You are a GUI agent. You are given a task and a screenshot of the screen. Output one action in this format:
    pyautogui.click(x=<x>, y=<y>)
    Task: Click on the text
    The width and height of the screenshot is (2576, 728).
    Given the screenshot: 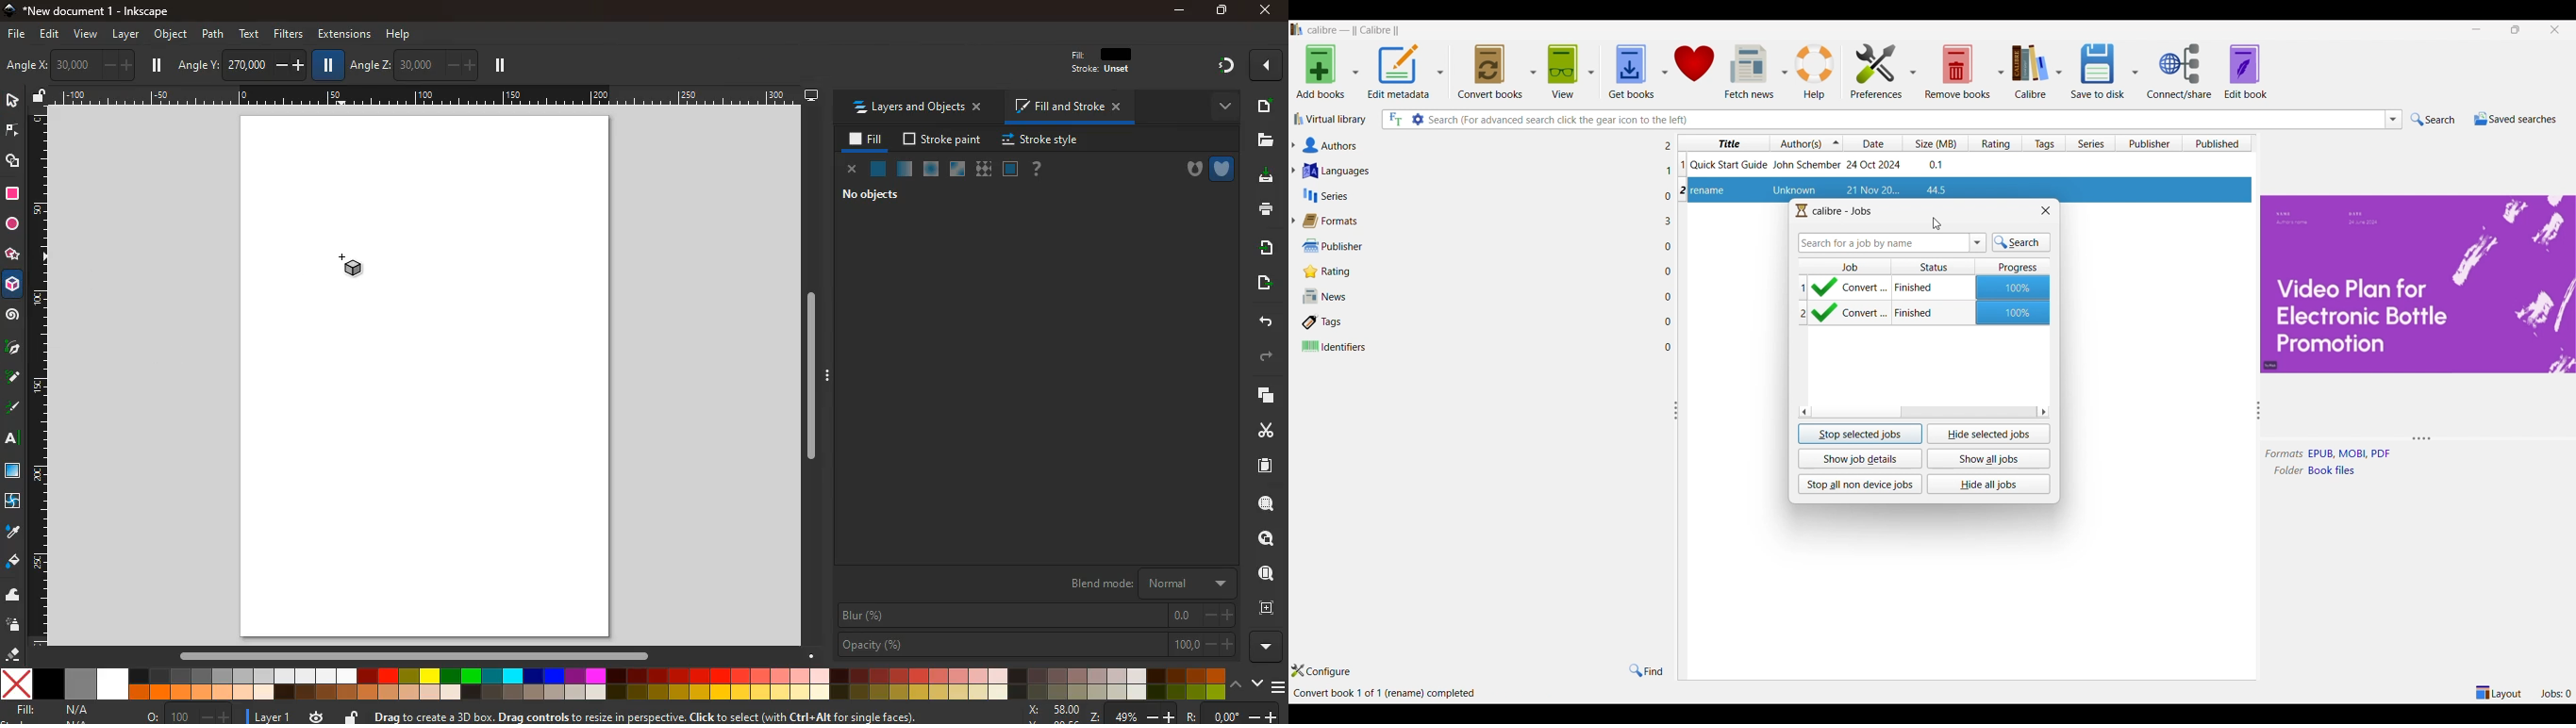 What is the action you would take?
    pyautogui.click(x=9, y=439)
    